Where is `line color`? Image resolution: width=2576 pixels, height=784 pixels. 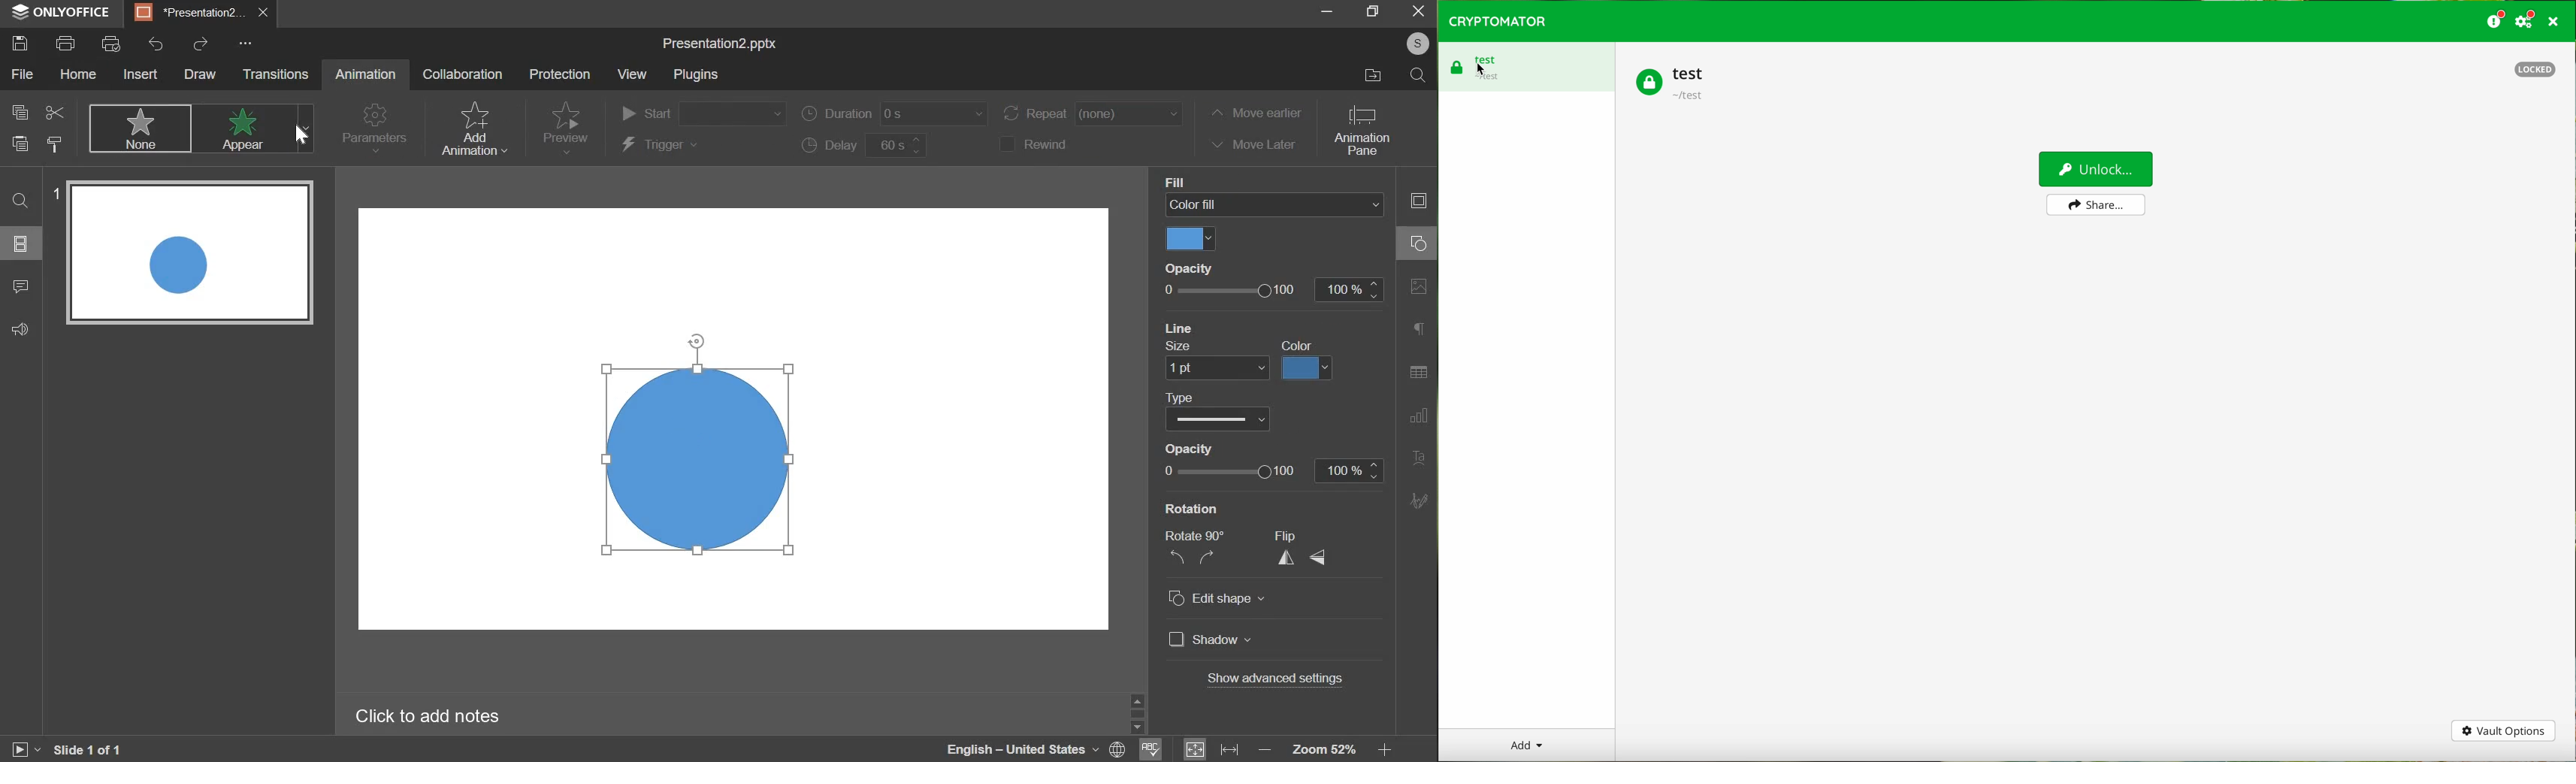
line color is located at coordinates (1308, 367).